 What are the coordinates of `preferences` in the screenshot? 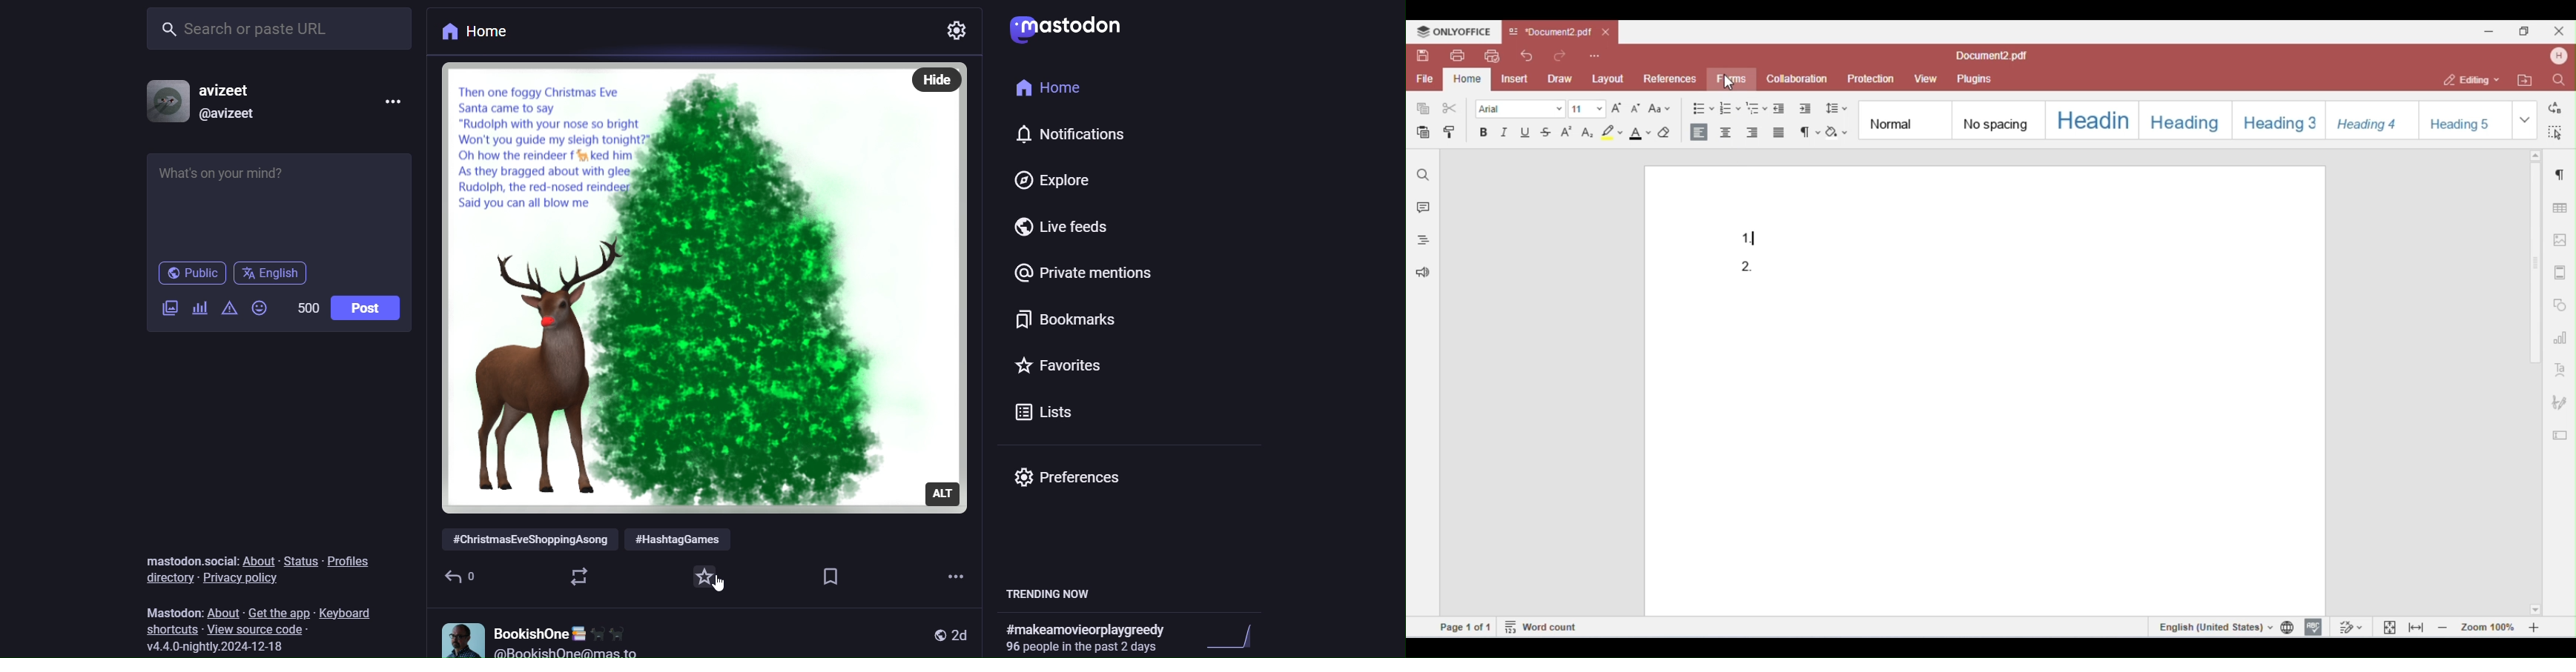 It's located at (1069, 471).